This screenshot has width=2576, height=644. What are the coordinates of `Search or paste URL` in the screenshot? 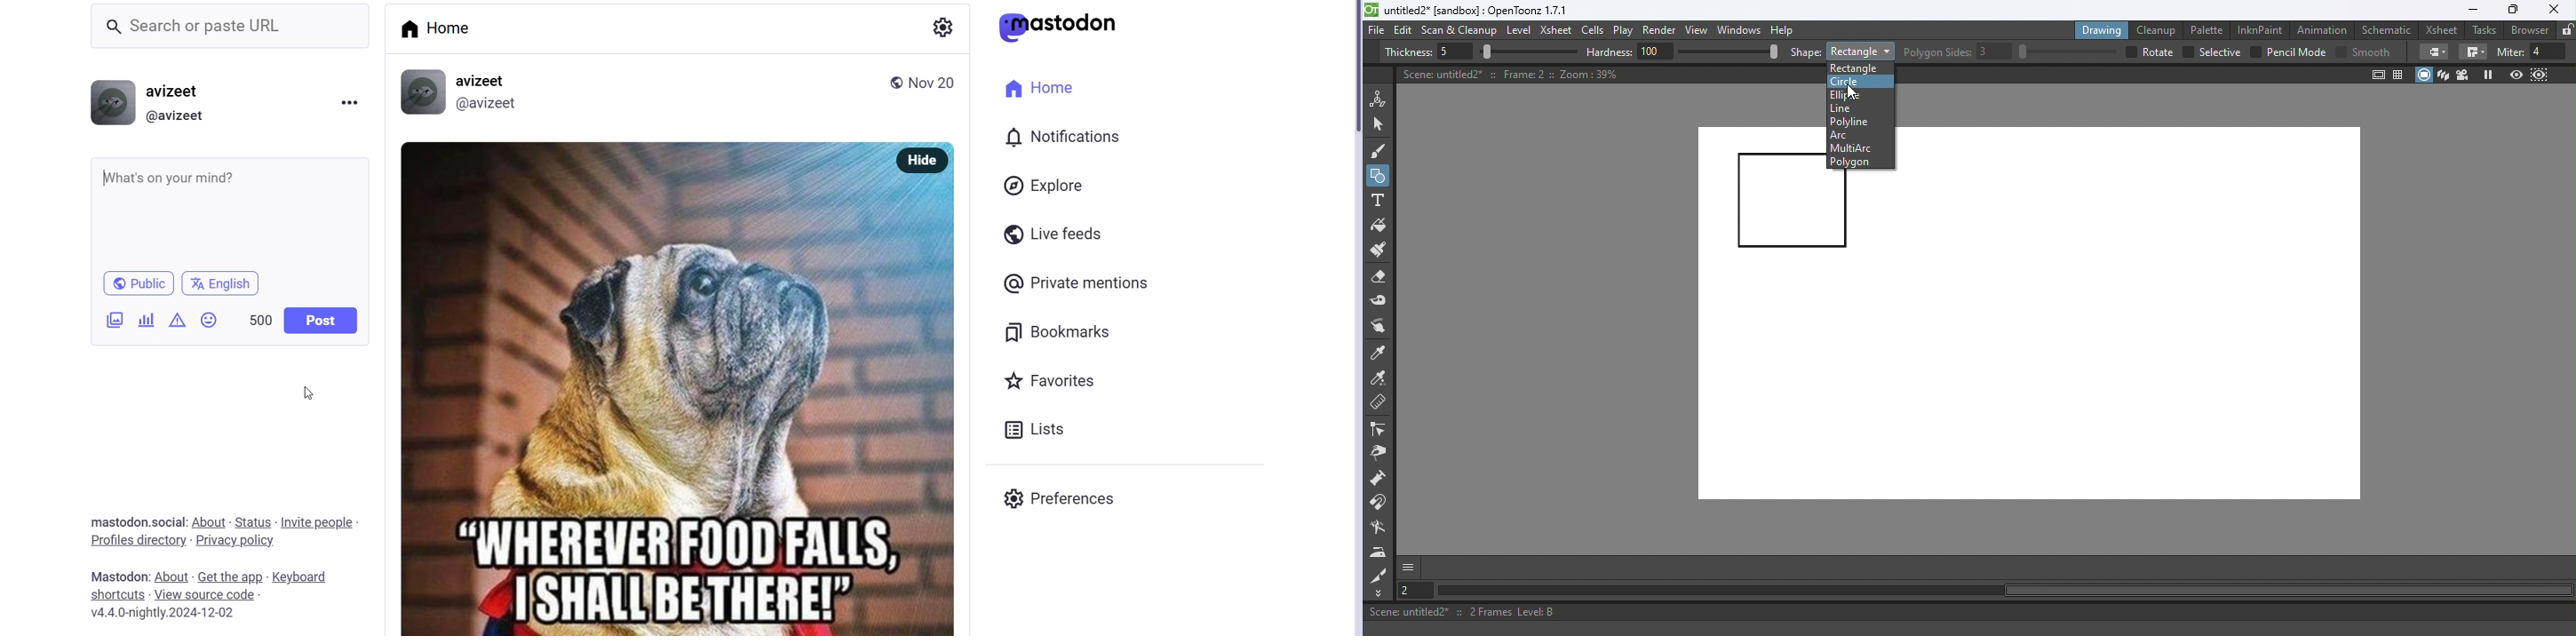 It's located at (237, 26).